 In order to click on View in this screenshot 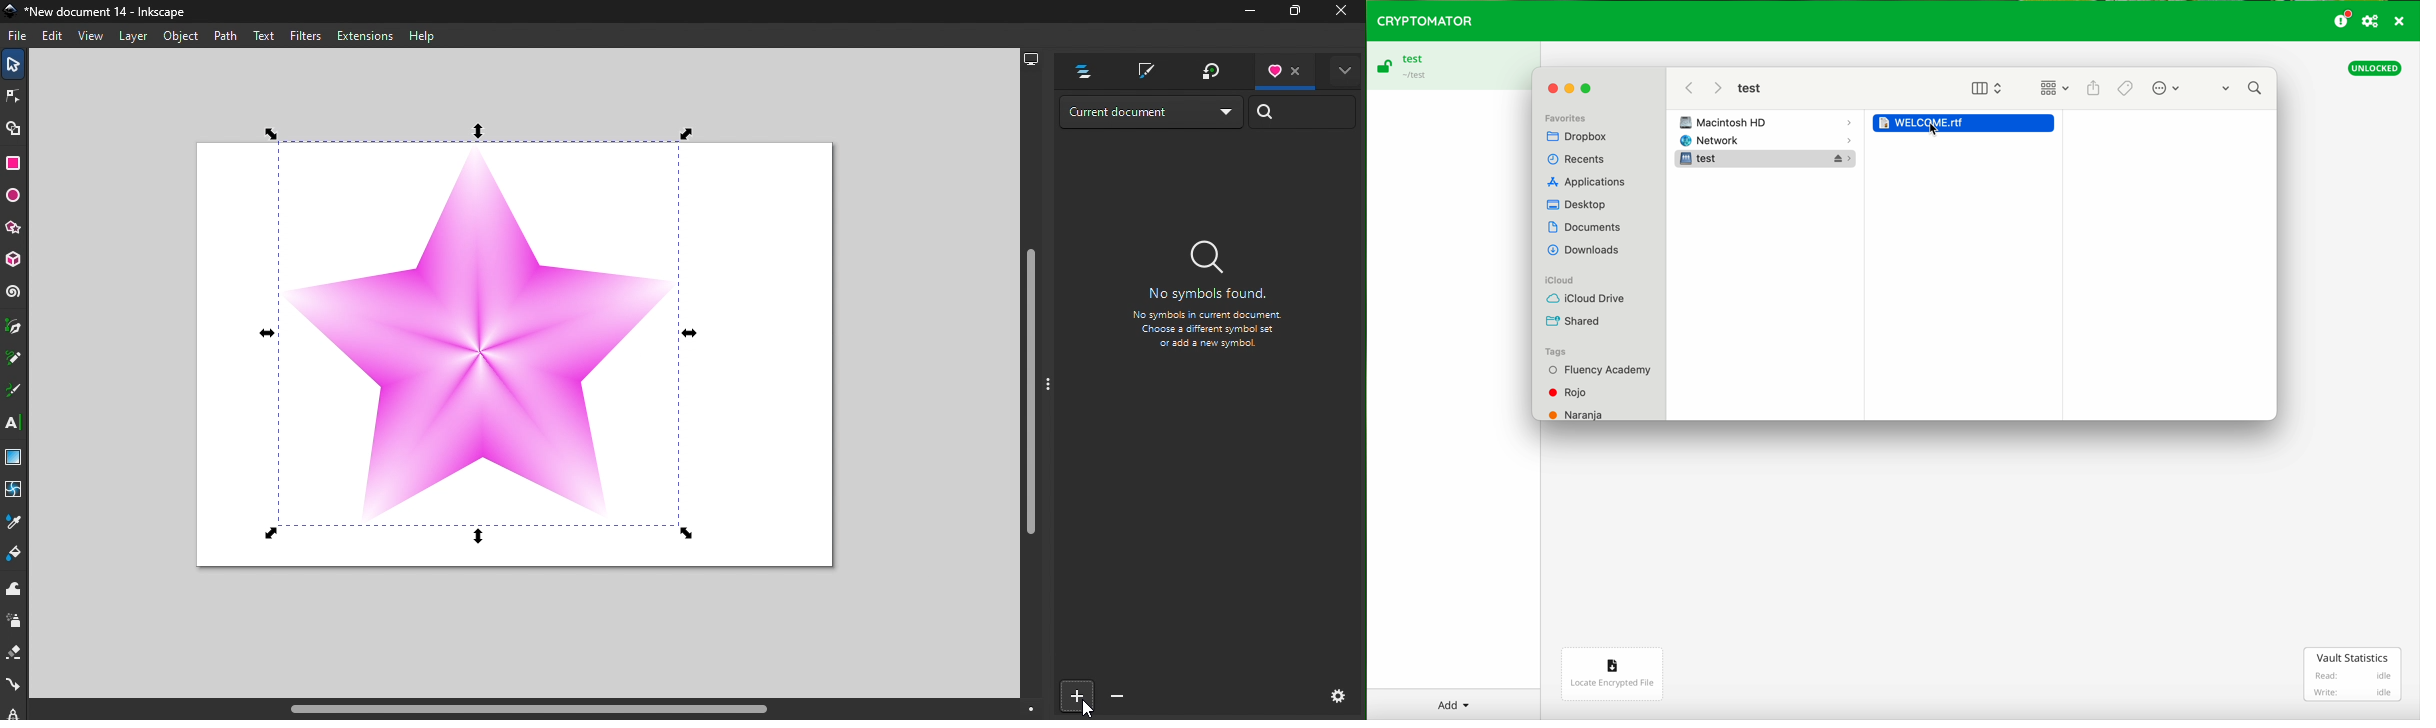, I will do `click(91, 38)`.